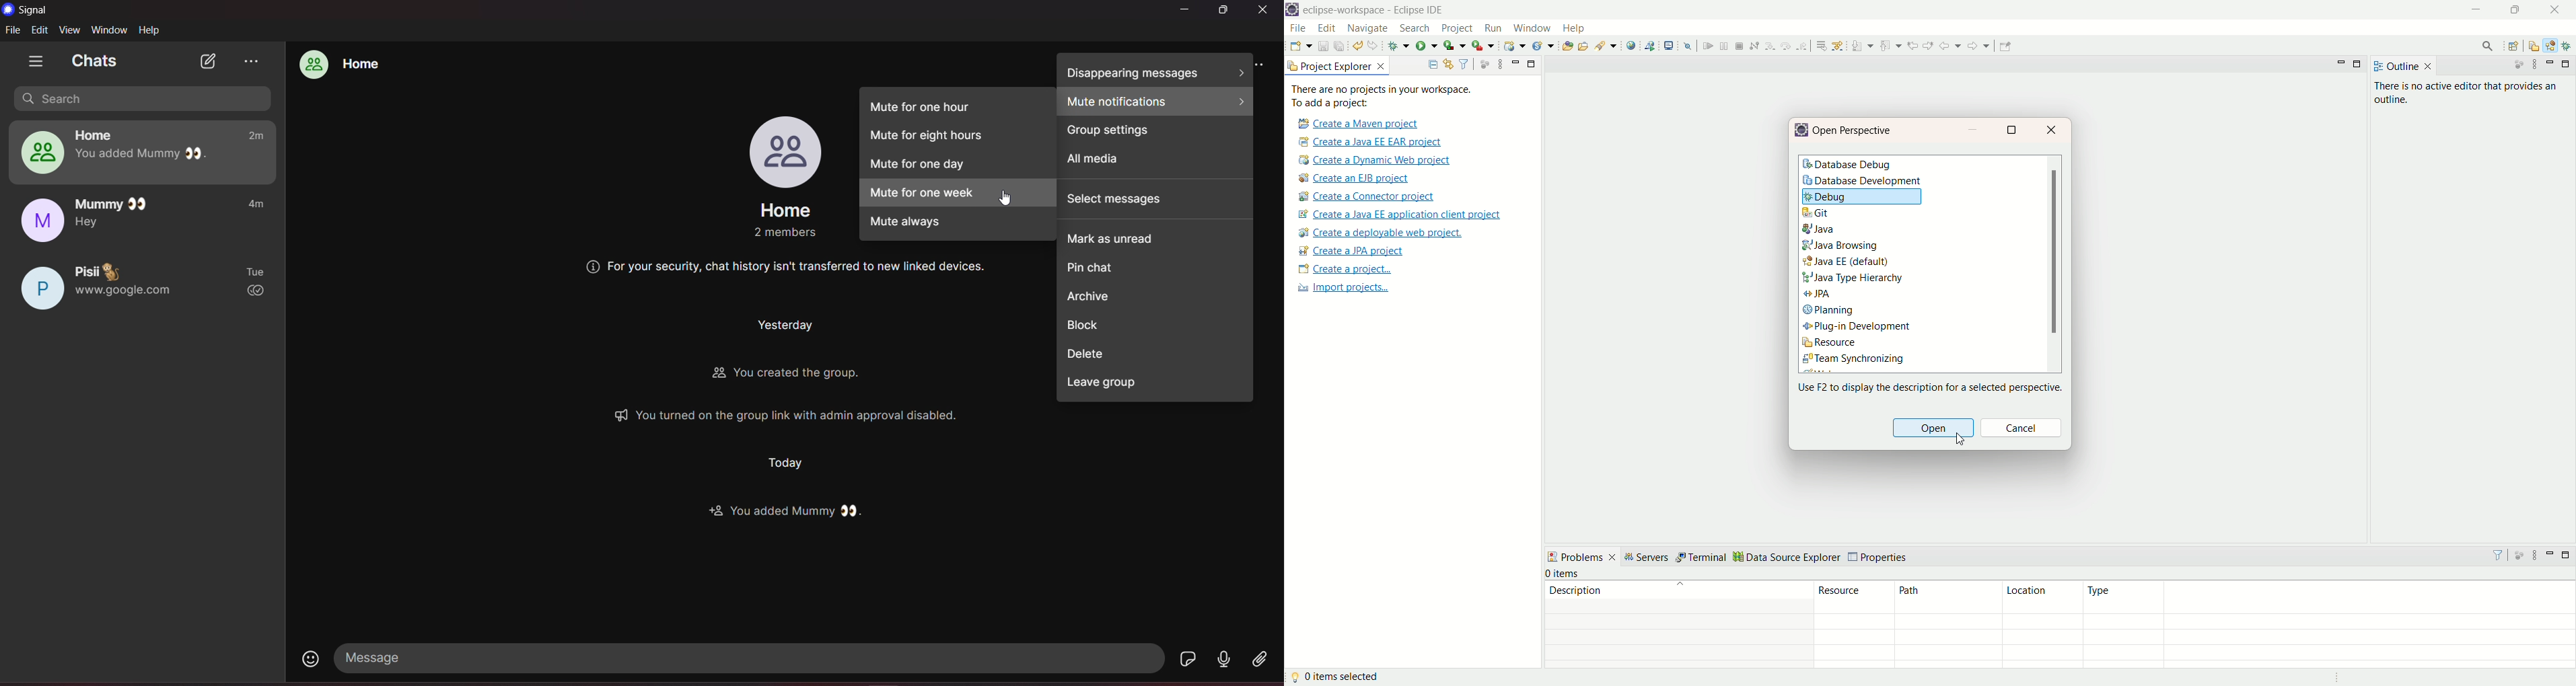  I want to click on focus on active task, so click(1484, 65).